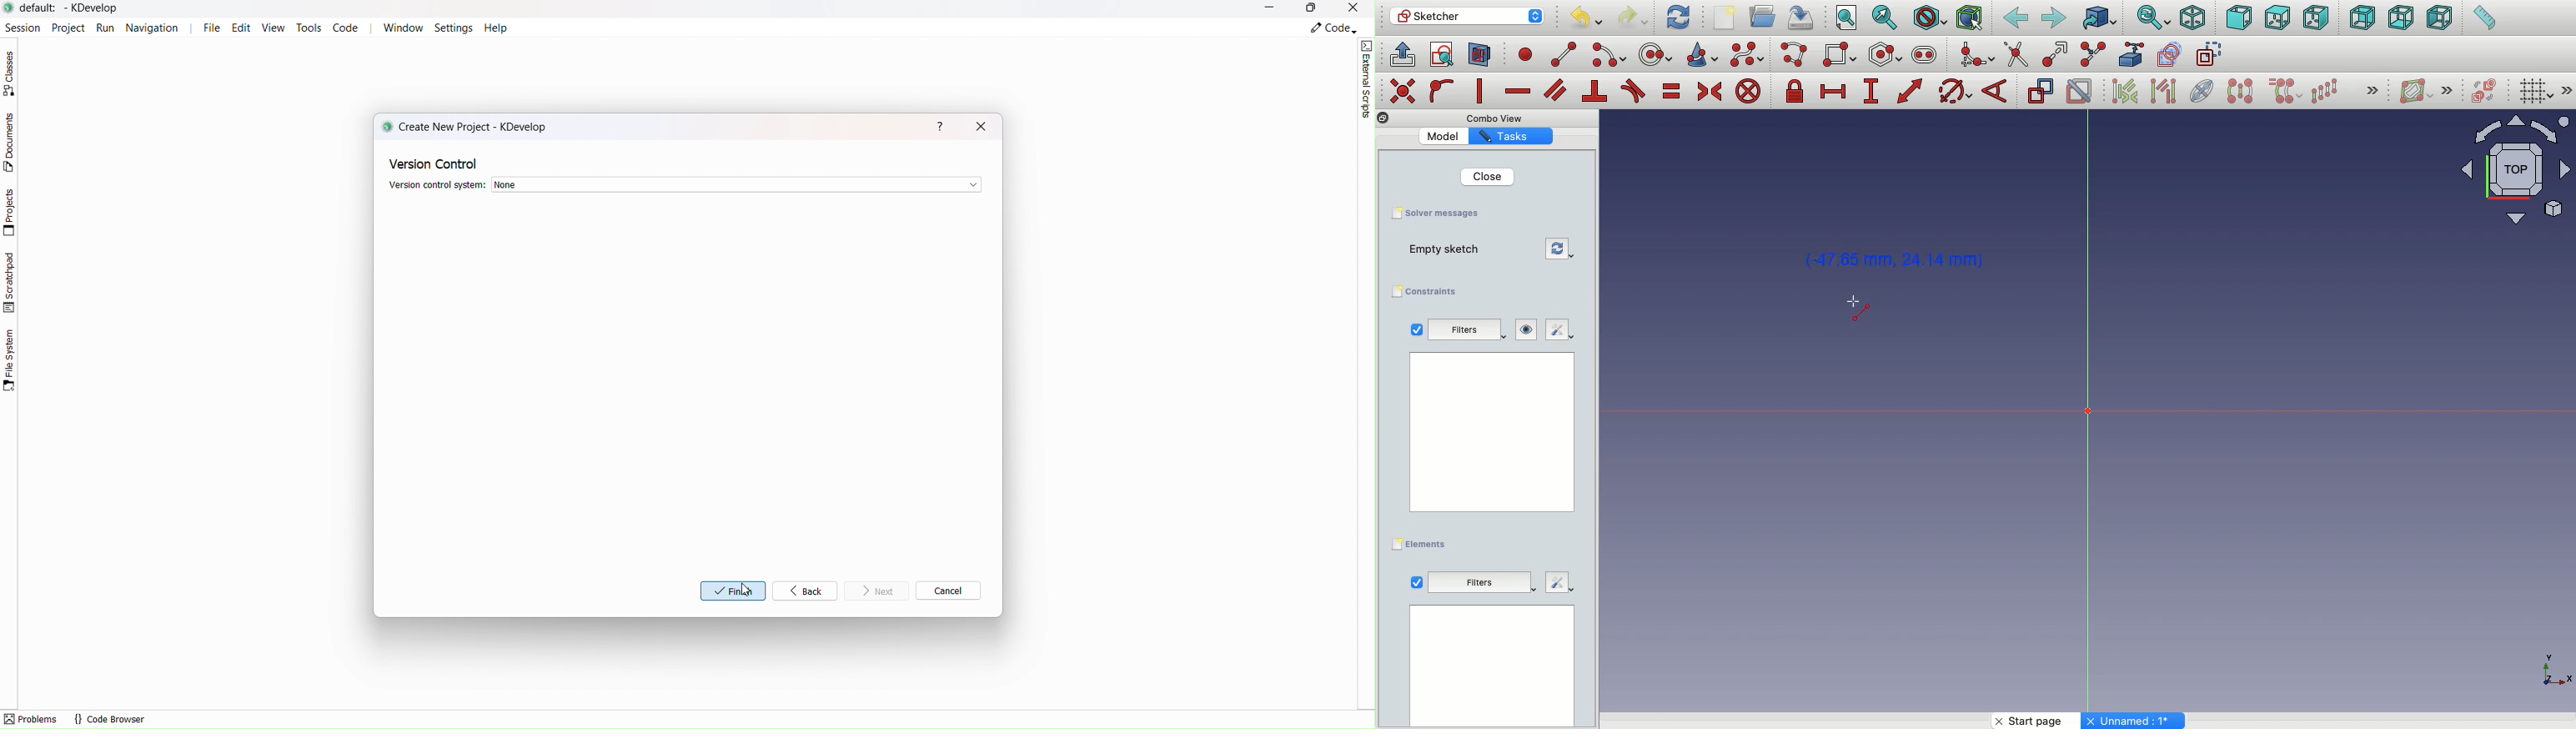 The width and height of the screenshot is (2576, 756). I want to click on Show/hide B-spline information layer, so click(2416, 91).